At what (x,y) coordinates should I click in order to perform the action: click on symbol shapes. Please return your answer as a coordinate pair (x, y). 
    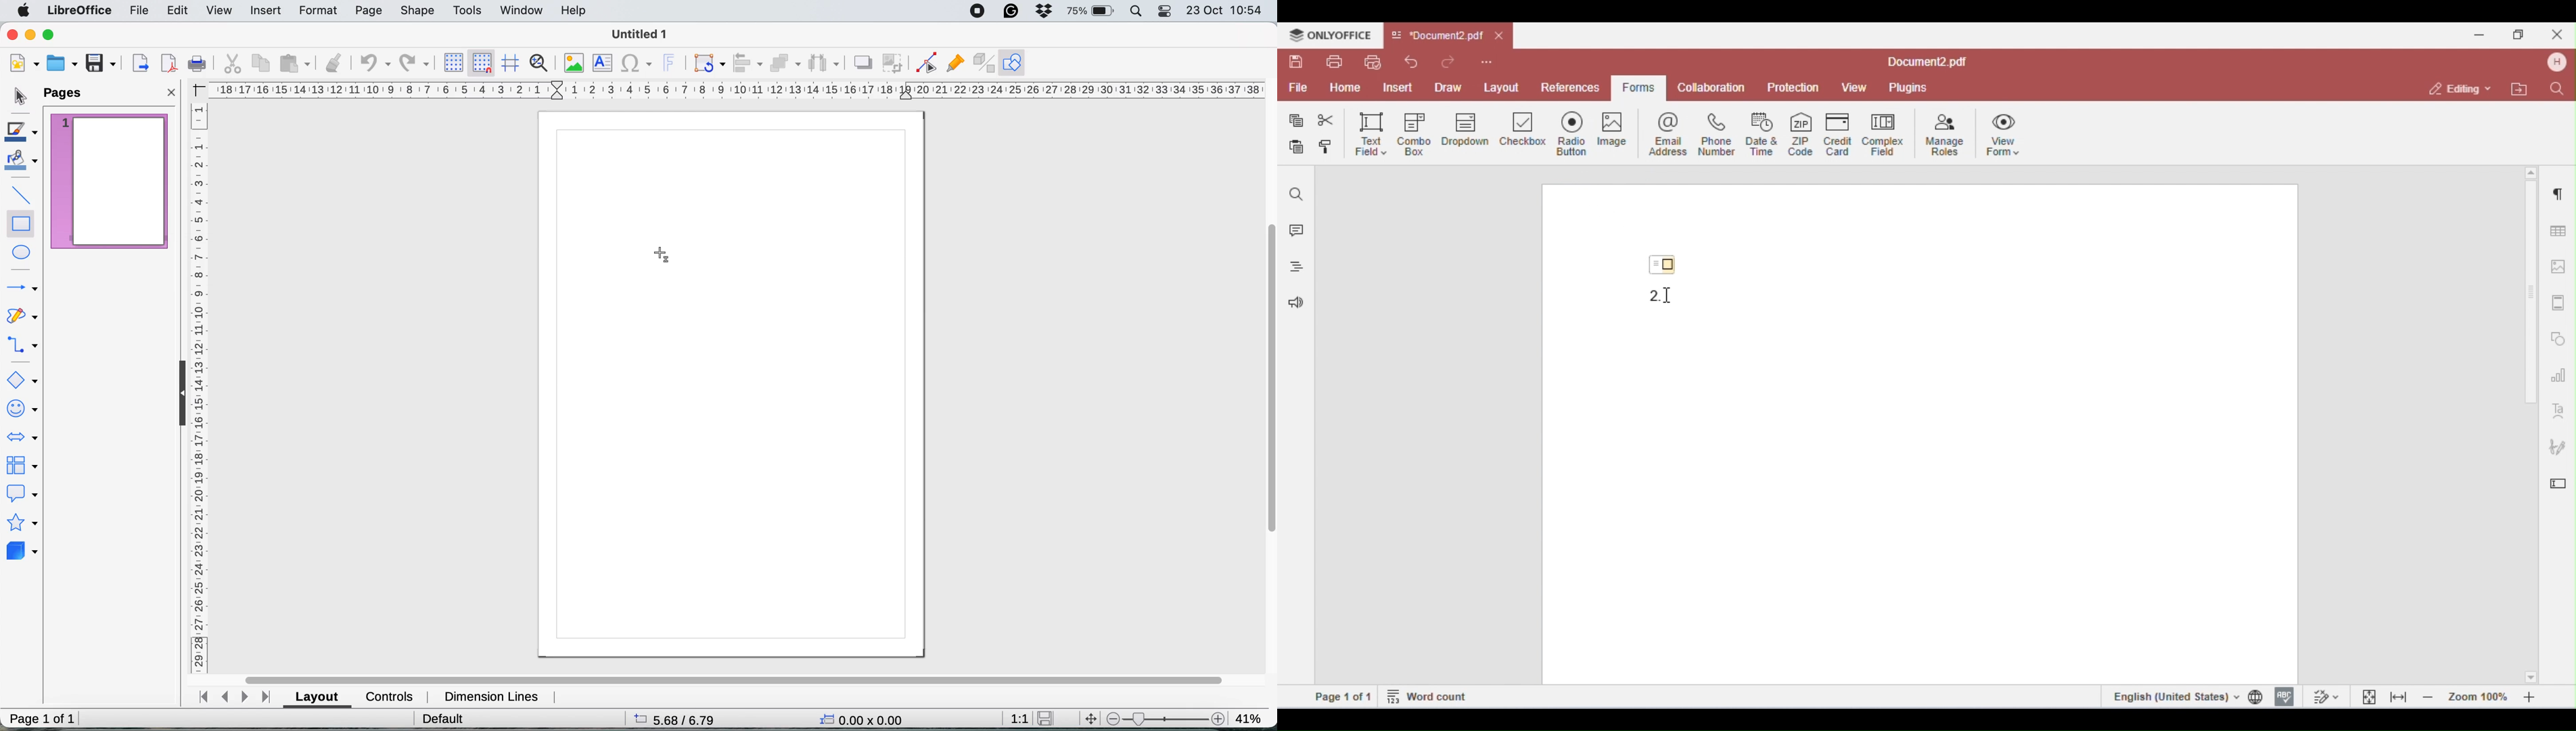
    Looking at the image, I should click on (21, 407).